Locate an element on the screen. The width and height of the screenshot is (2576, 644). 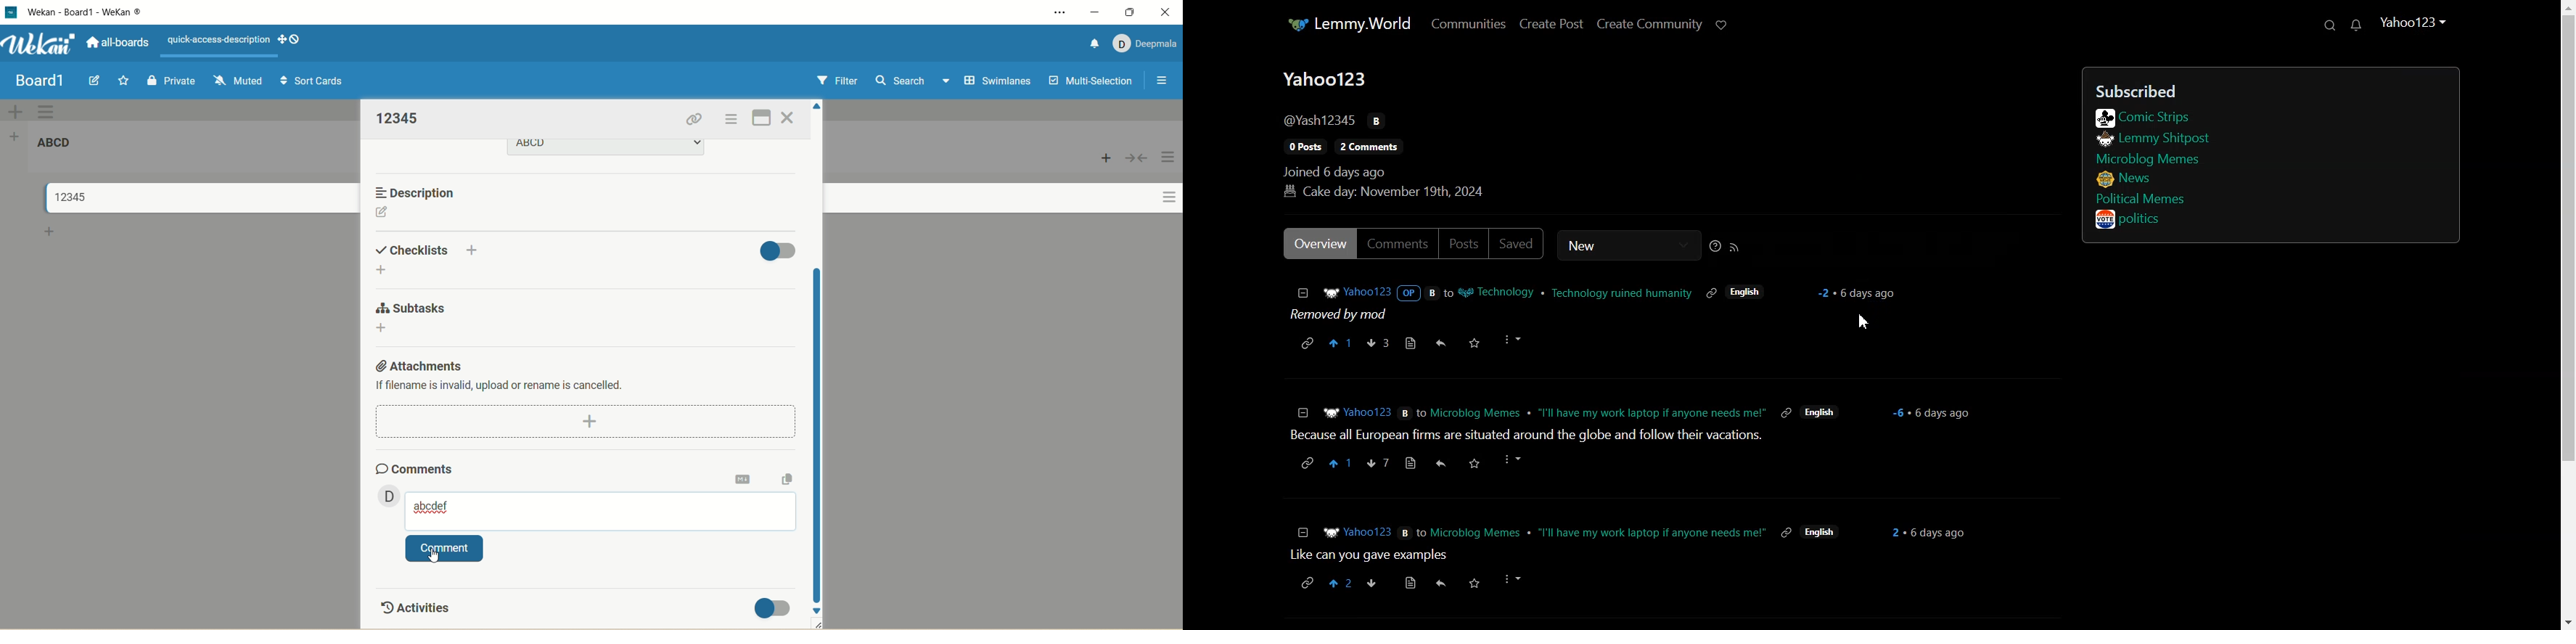
2 is located at coordinates (1896, 532).